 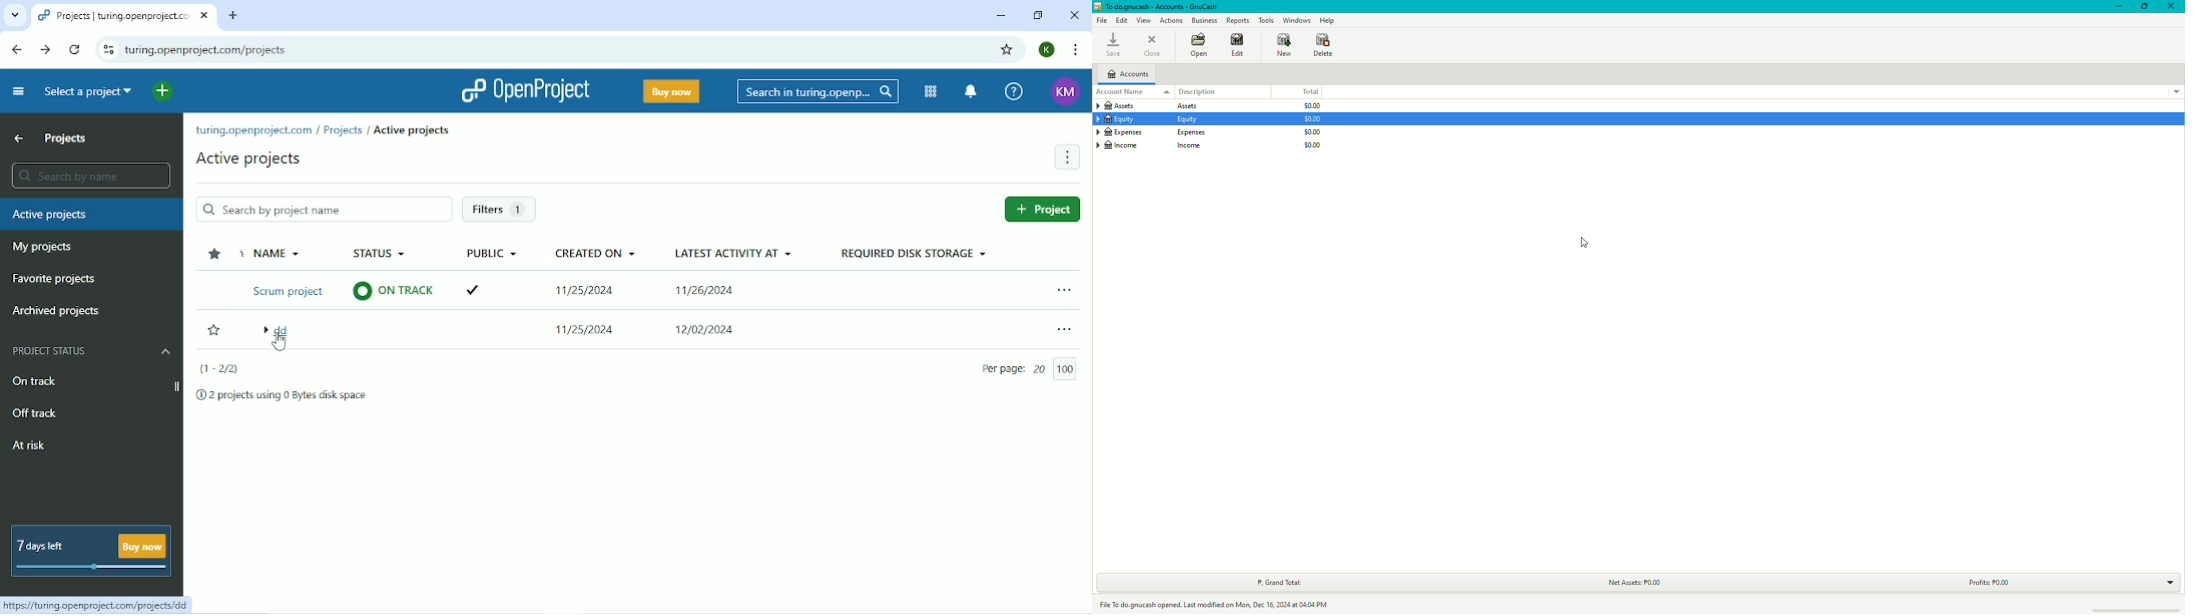 What do you see at coordinates (1037, 14) in the screenshot?
I see `Restore down` at bounding box center [1037, 14].